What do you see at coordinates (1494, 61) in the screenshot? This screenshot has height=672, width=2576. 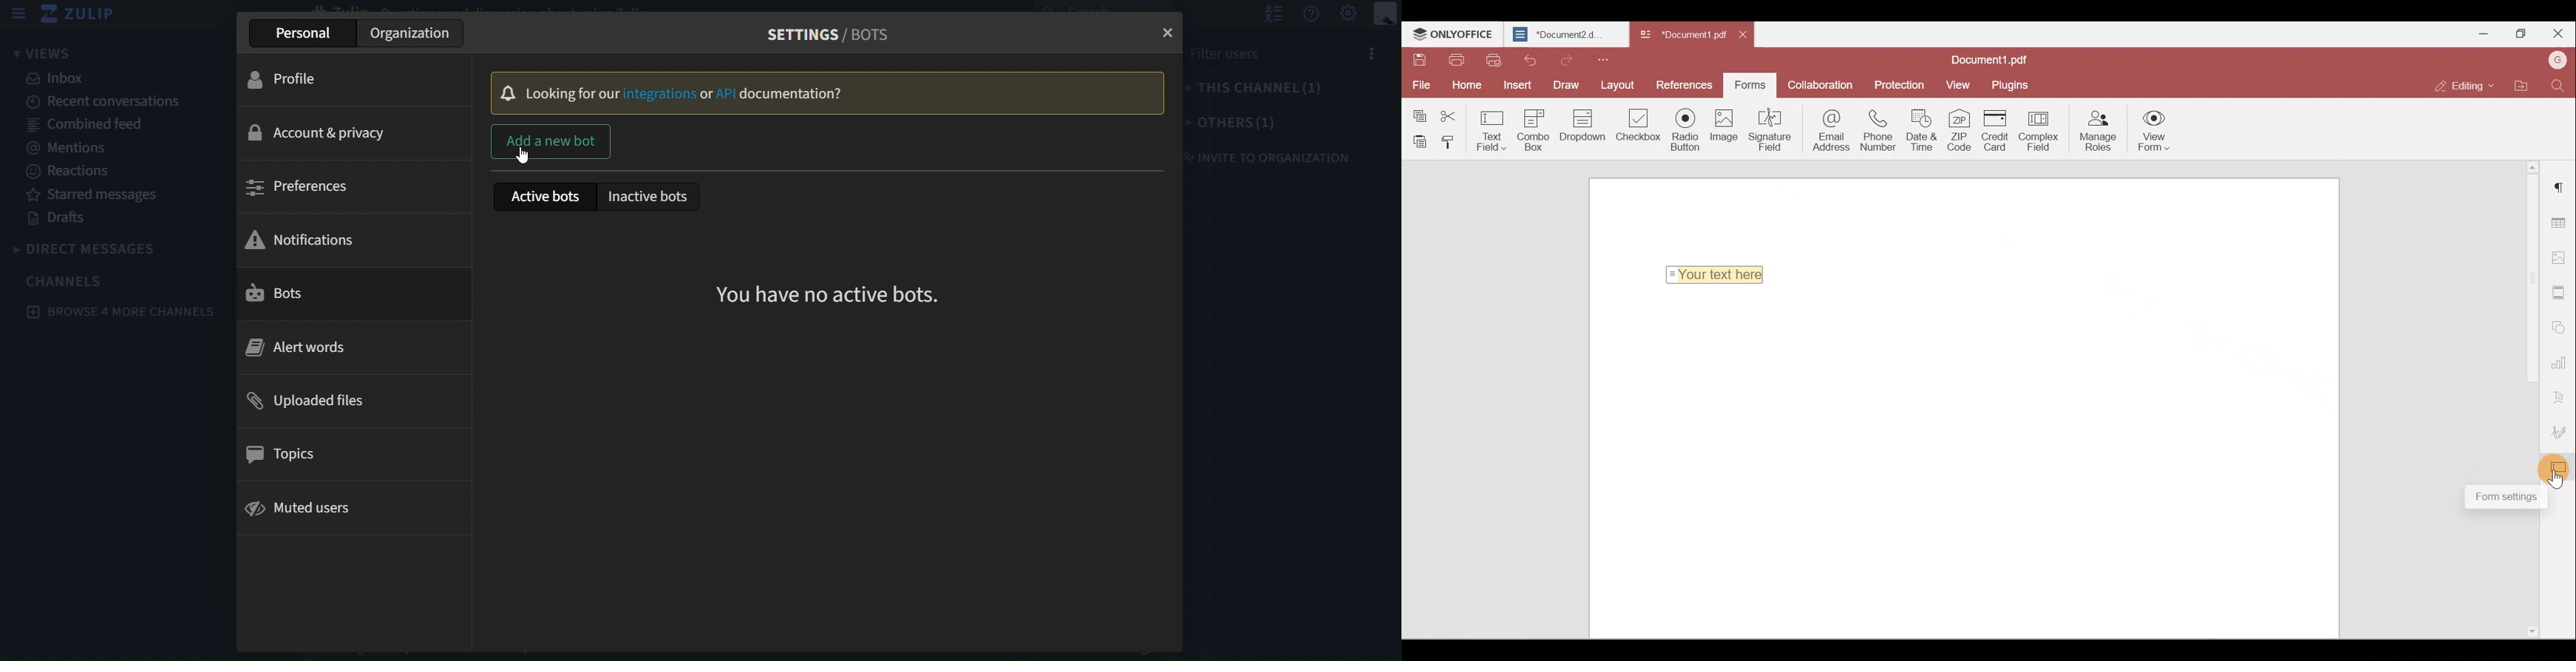 I see `Quick print` at bounding box center [1494, 61].